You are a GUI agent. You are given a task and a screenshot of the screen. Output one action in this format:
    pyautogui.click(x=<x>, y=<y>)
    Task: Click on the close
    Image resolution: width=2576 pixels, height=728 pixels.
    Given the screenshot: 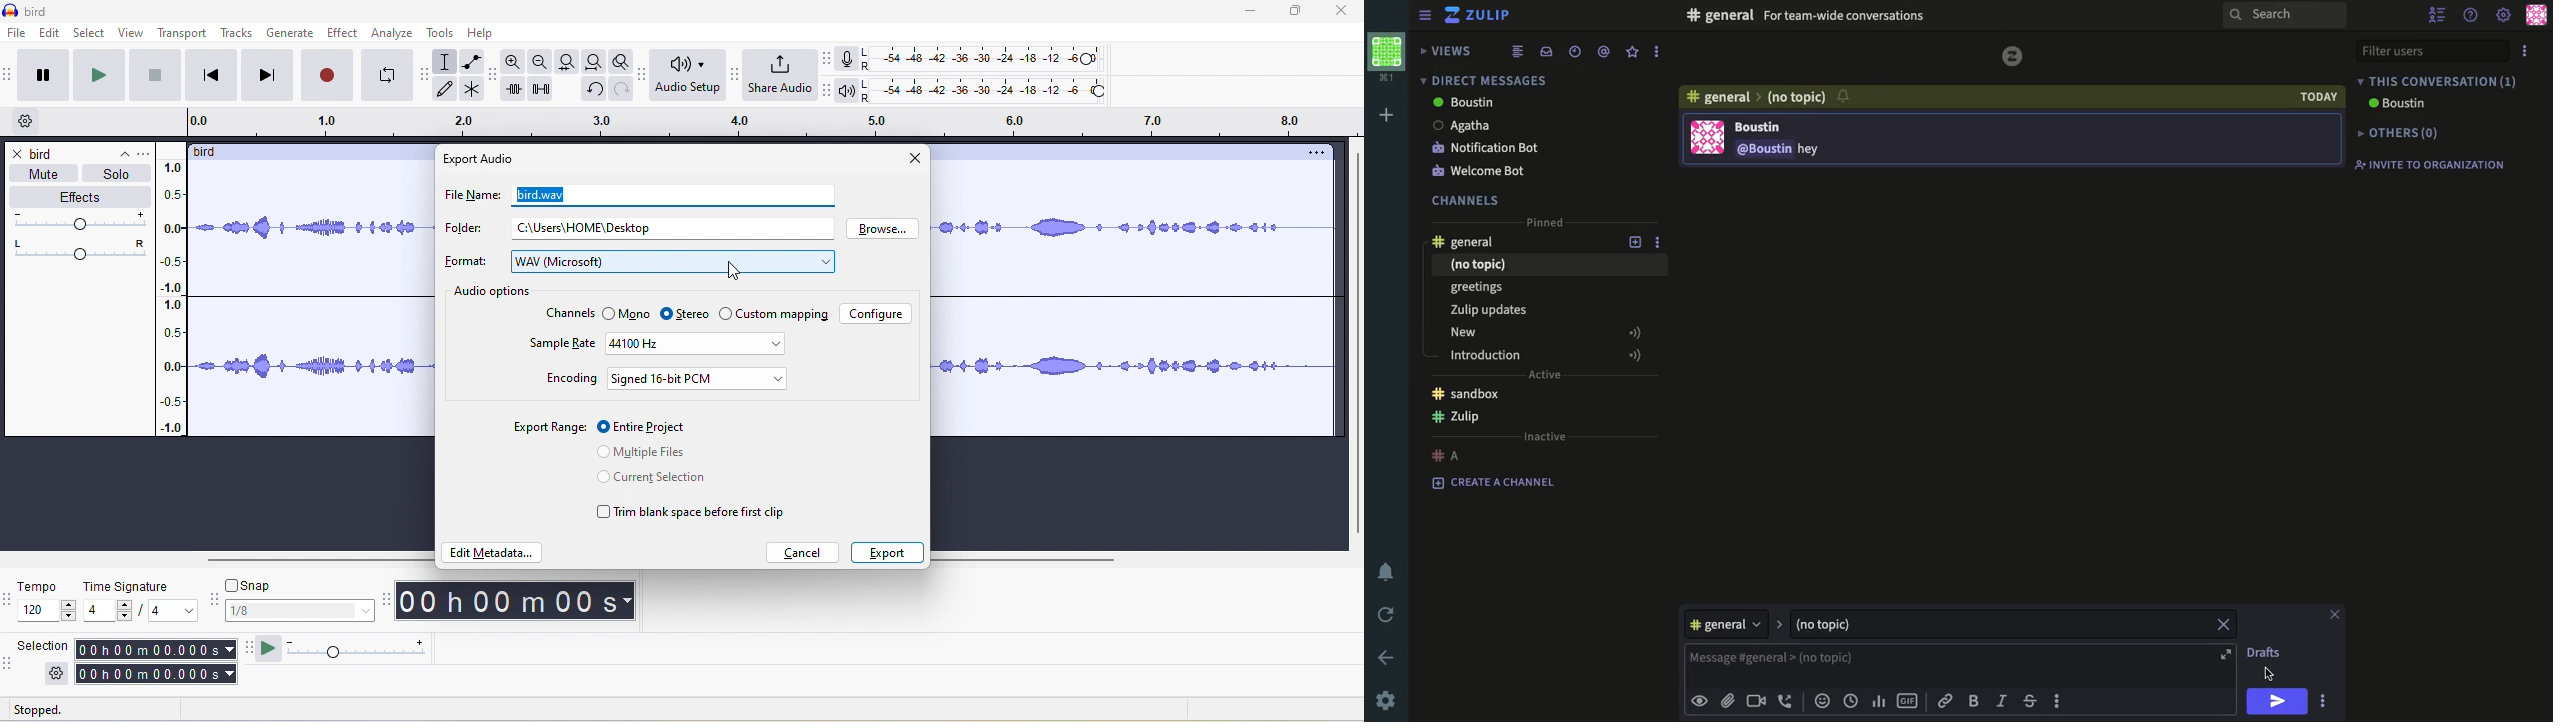 What is the action you would take?
    pyautogui.click(x=2224, y=624)
    